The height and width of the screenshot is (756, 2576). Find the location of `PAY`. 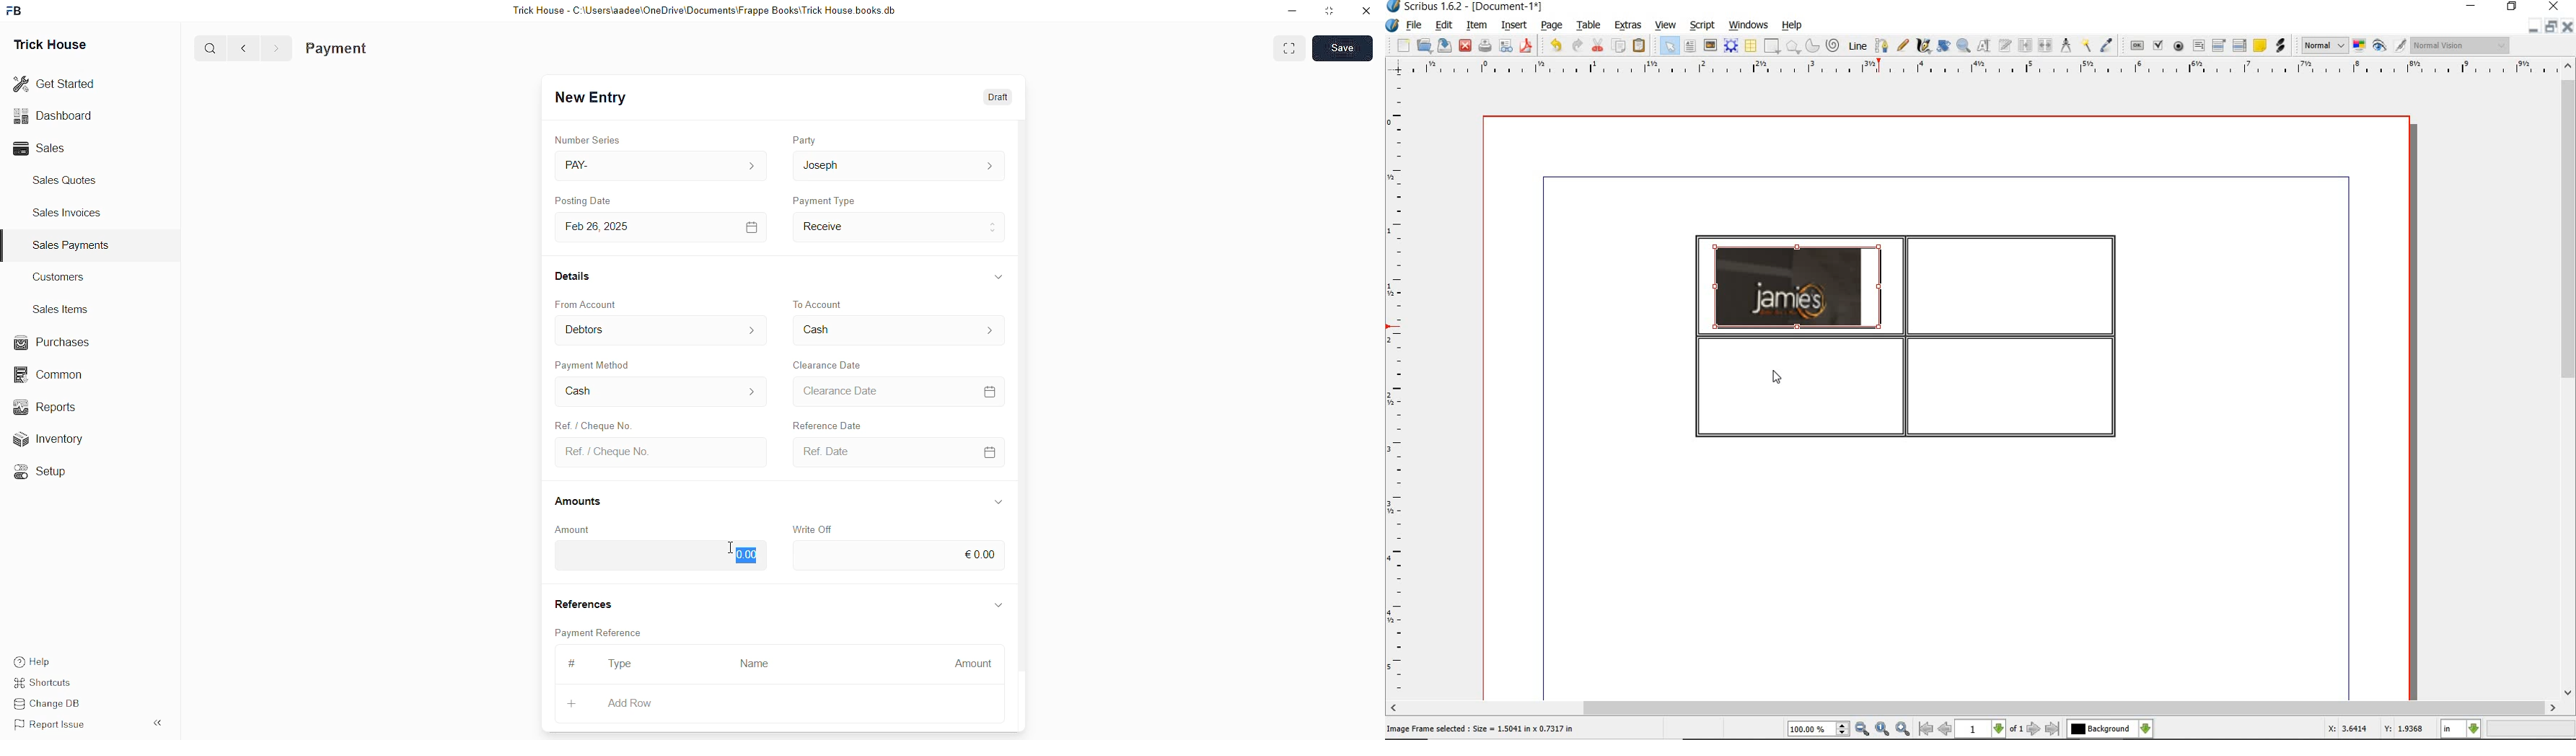

PAY is located at coordinates (664, 165).